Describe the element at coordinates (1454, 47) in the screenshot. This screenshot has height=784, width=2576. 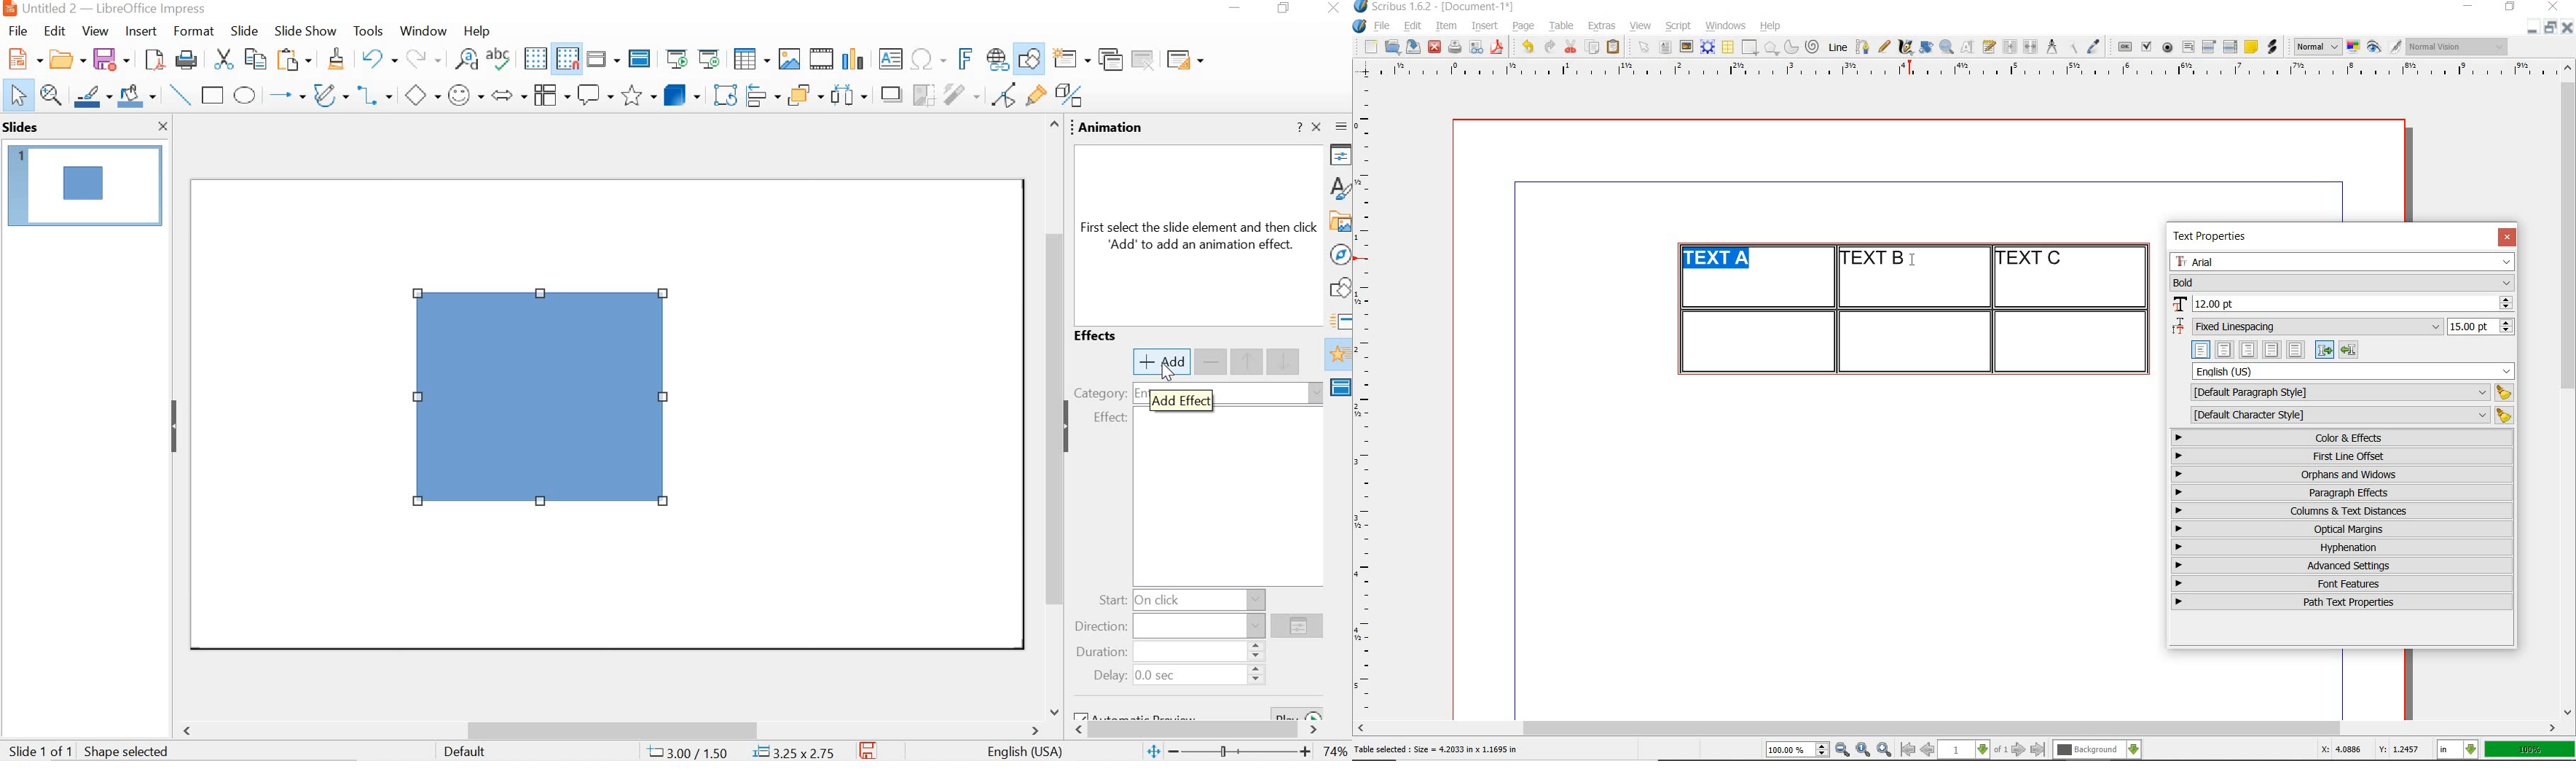
I see `print` at that location.